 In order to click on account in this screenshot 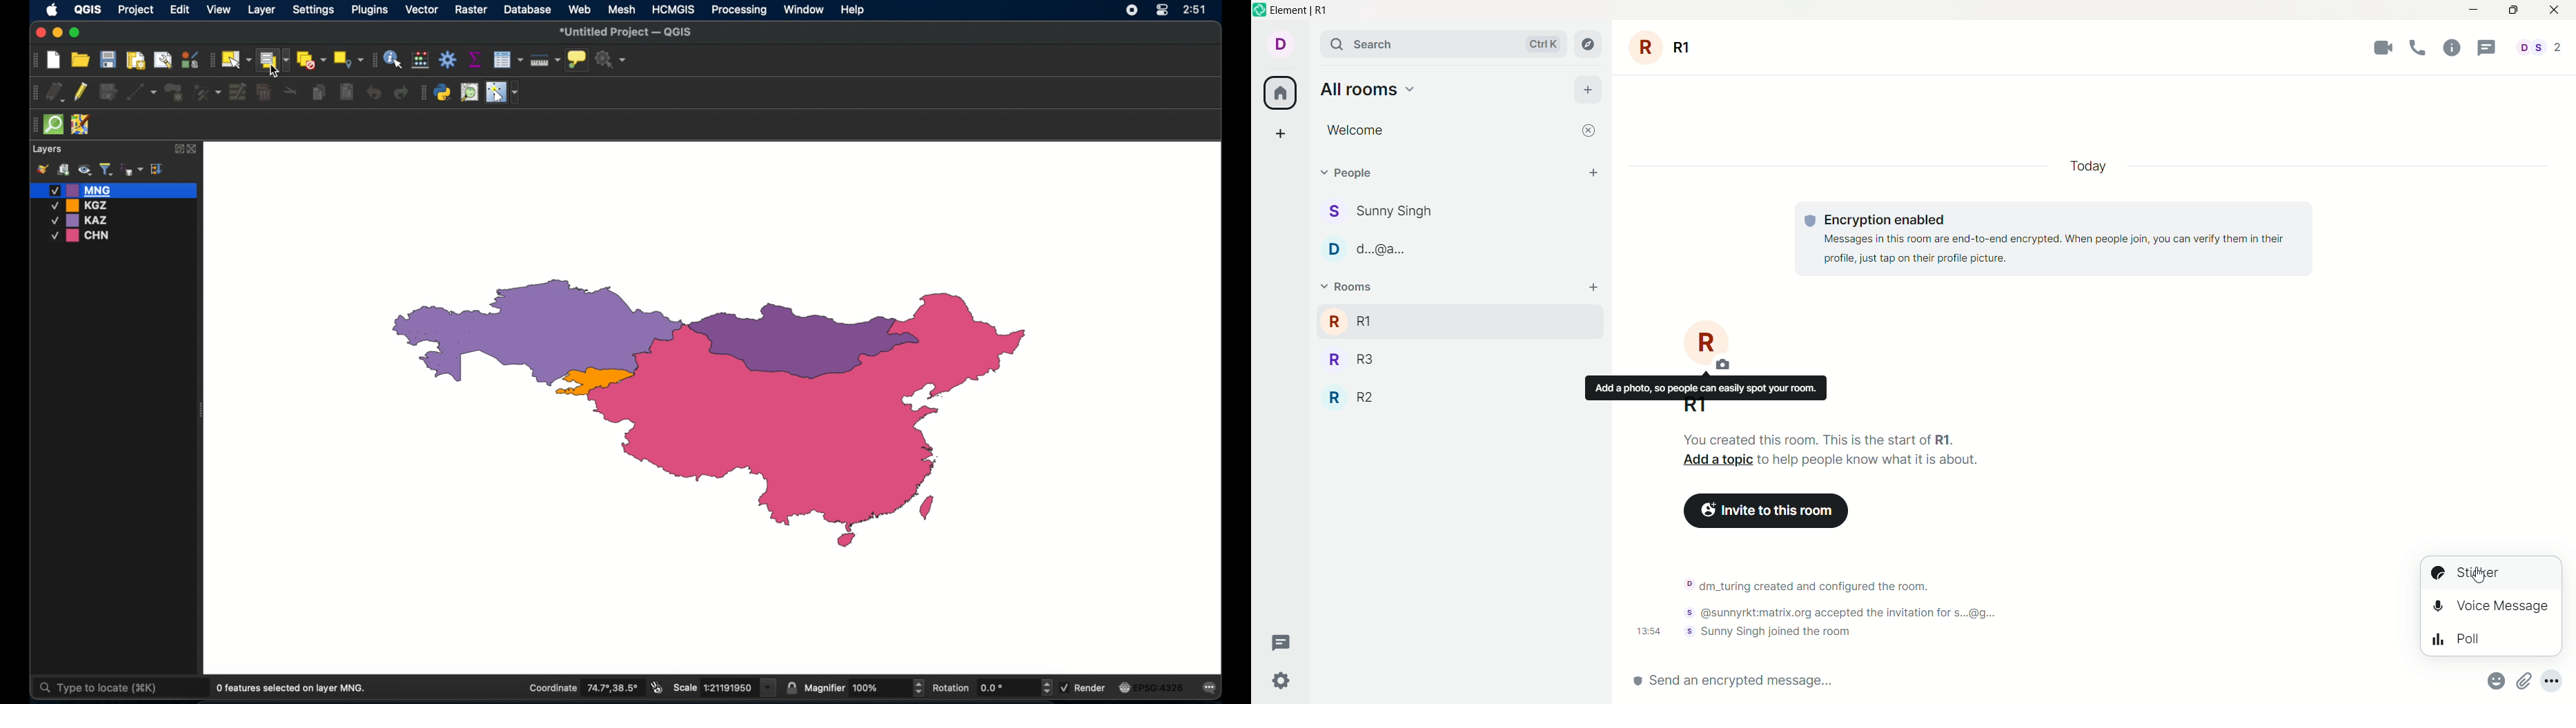, I will do `click(1280, 44)`.